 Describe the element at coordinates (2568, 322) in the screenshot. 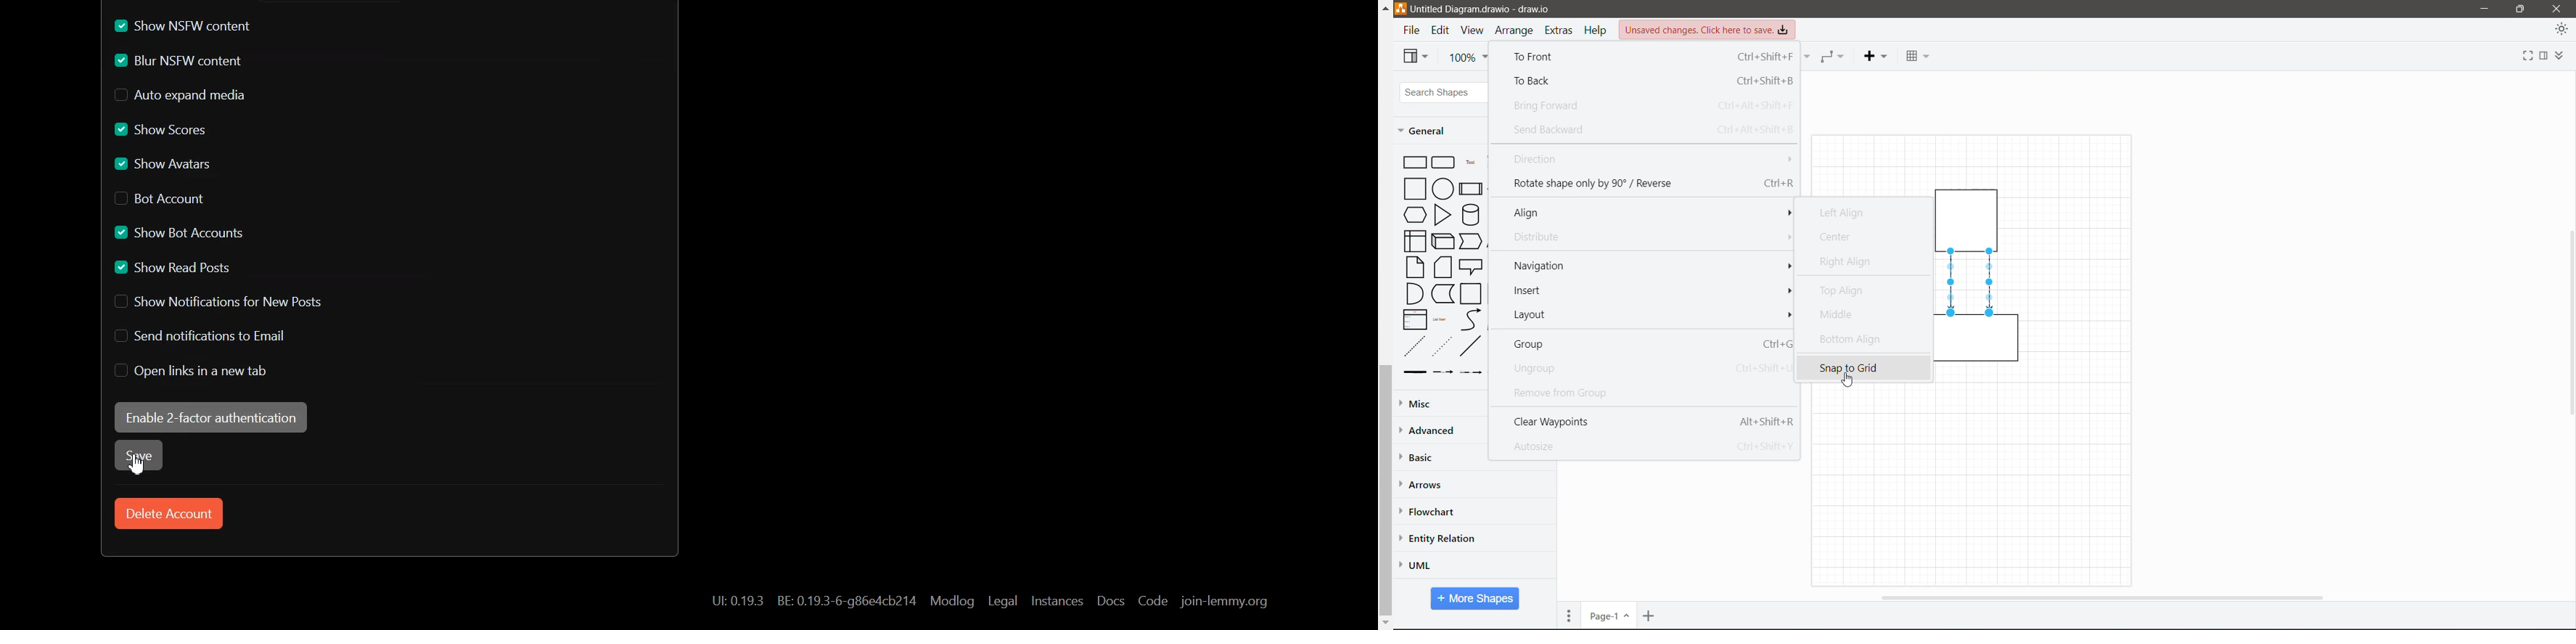

I see `Vertical Scroll Bar` at that location.